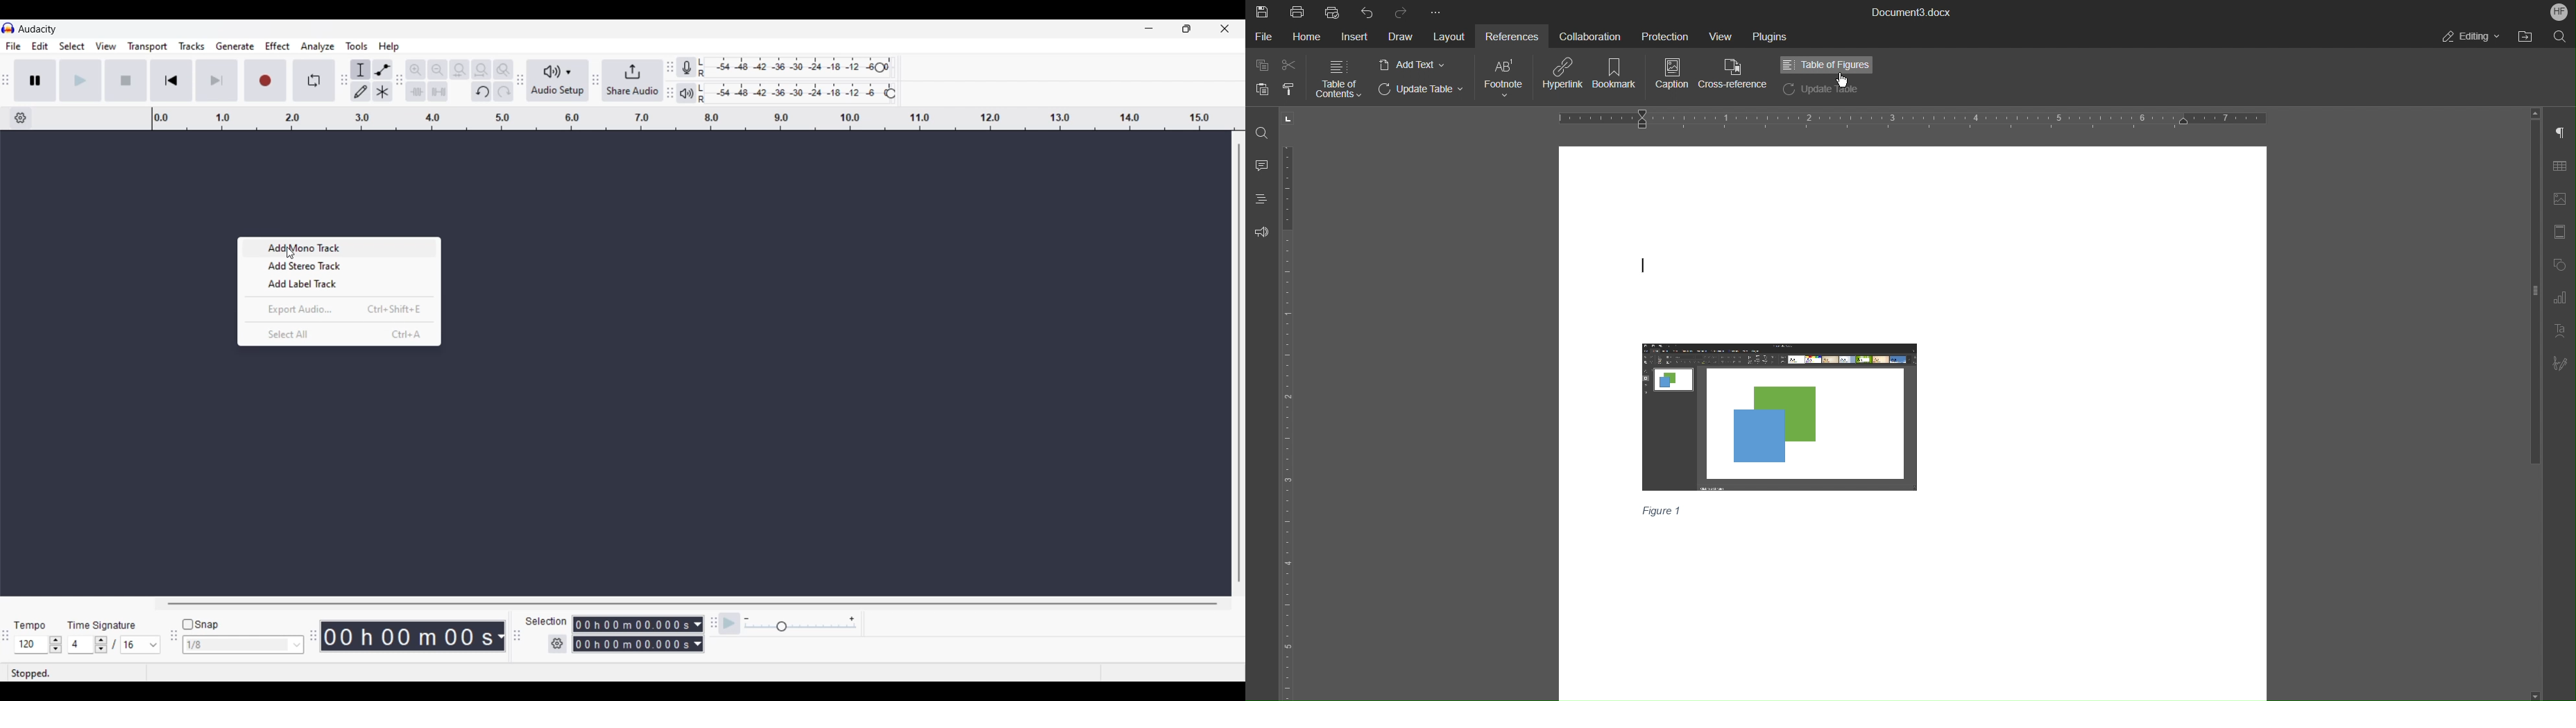  Describe the element at coordinates (2562, 365) in the screenshot. I see `Signature` at that location.